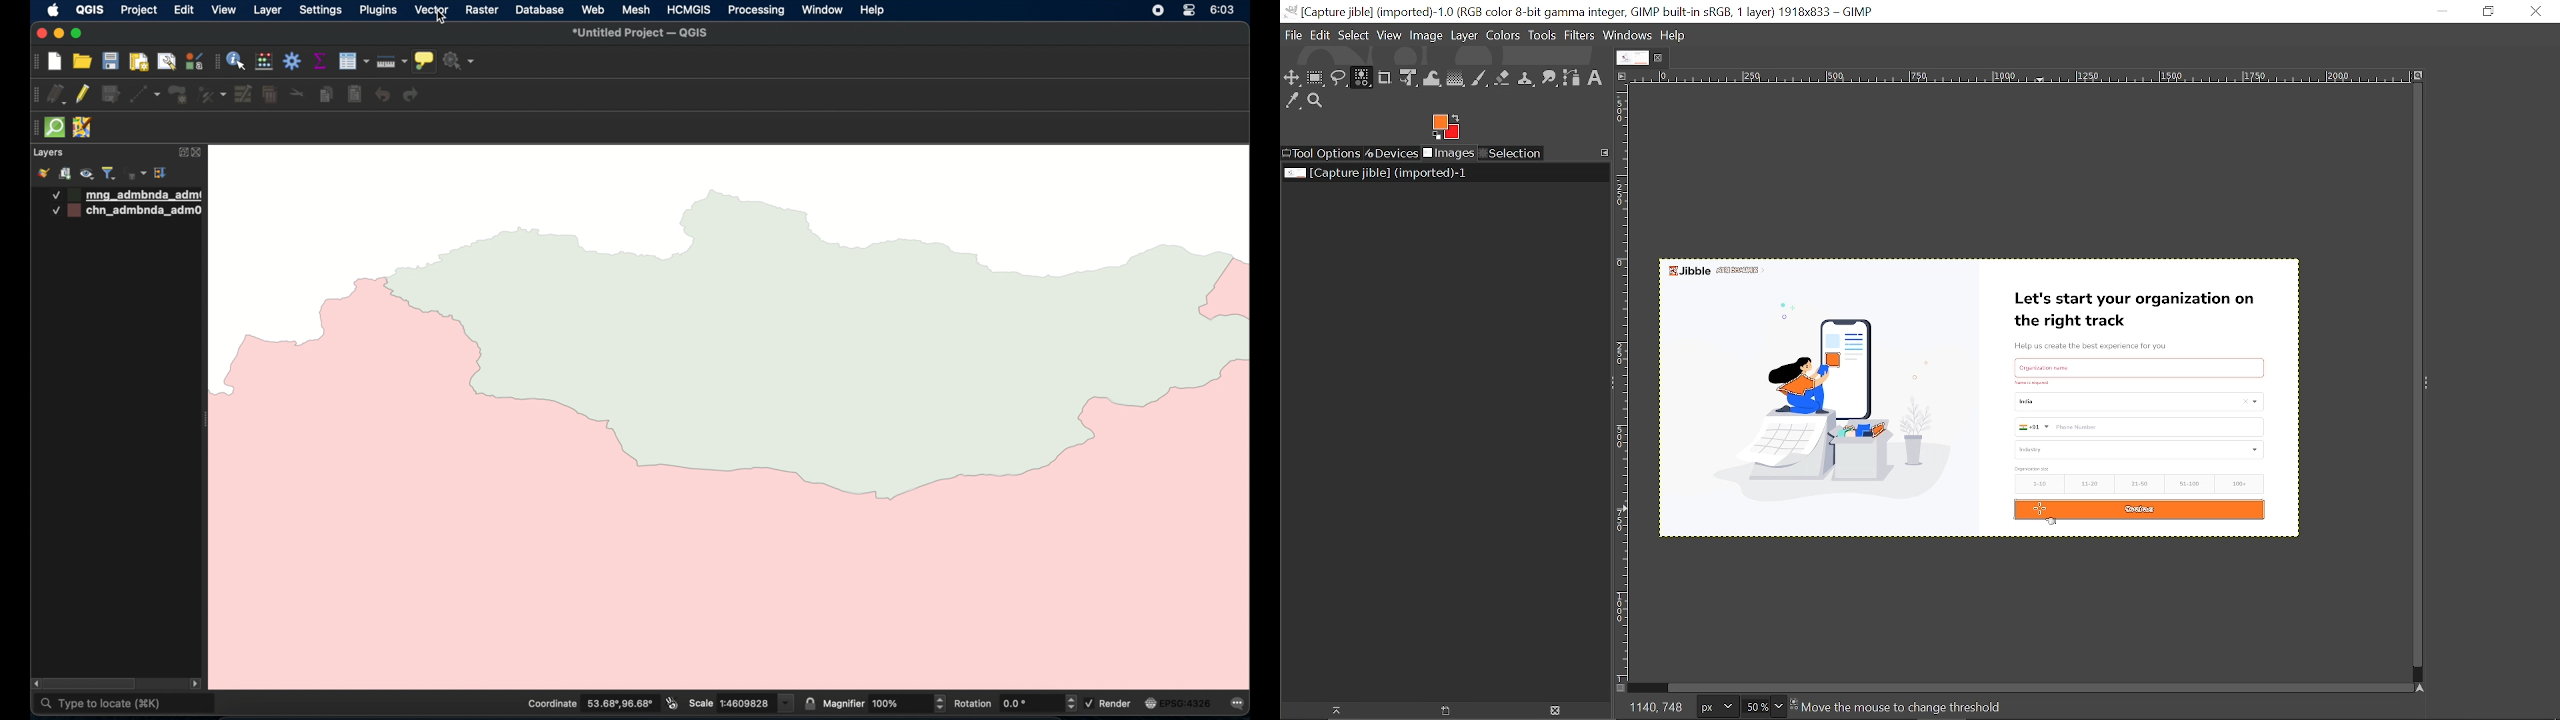 This screenshot has height=728, width=2576. I want to click on database, so click(538, 11).